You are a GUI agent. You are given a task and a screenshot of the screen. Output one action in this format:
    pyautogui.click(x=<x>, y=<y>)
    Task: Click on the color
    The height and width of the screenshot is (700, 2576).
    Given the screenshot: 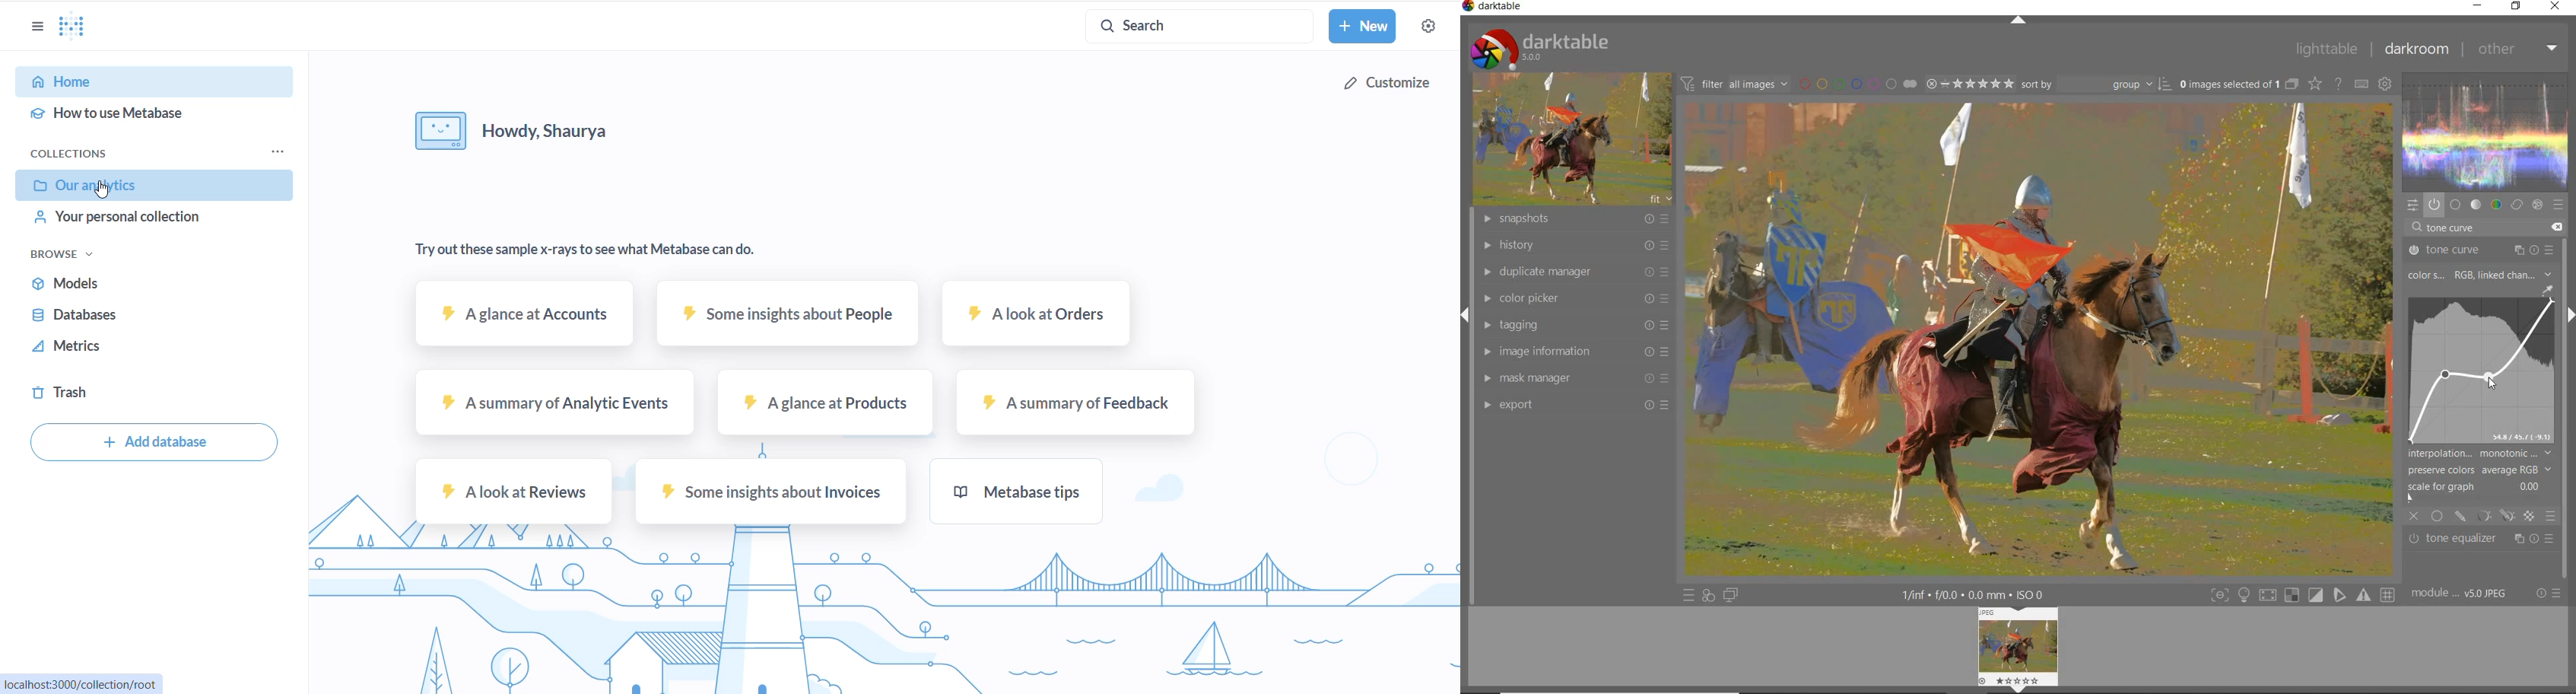 What is the action you would take?
    pyautogui.click(x=2497, y=205)
    